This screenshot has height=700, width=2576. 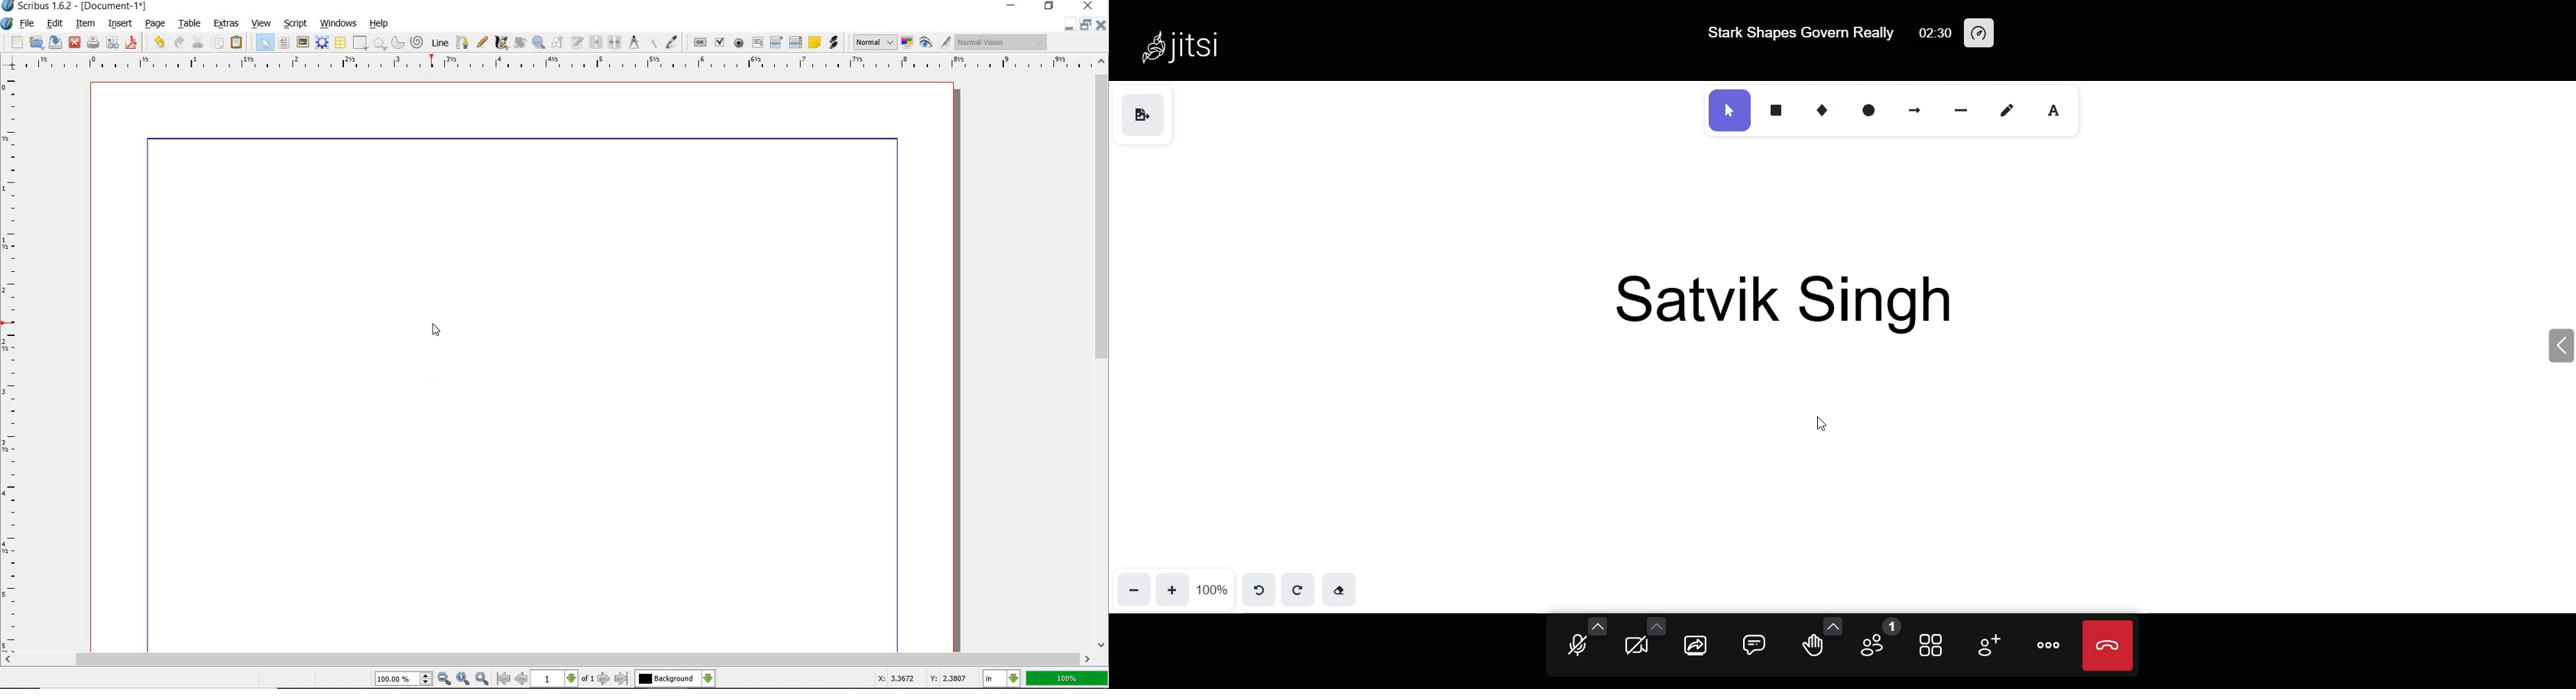 What do you see at coordinates (2108, 645) in the screenshot?
I see `leave meeting` at bounding box center [2108, 645].